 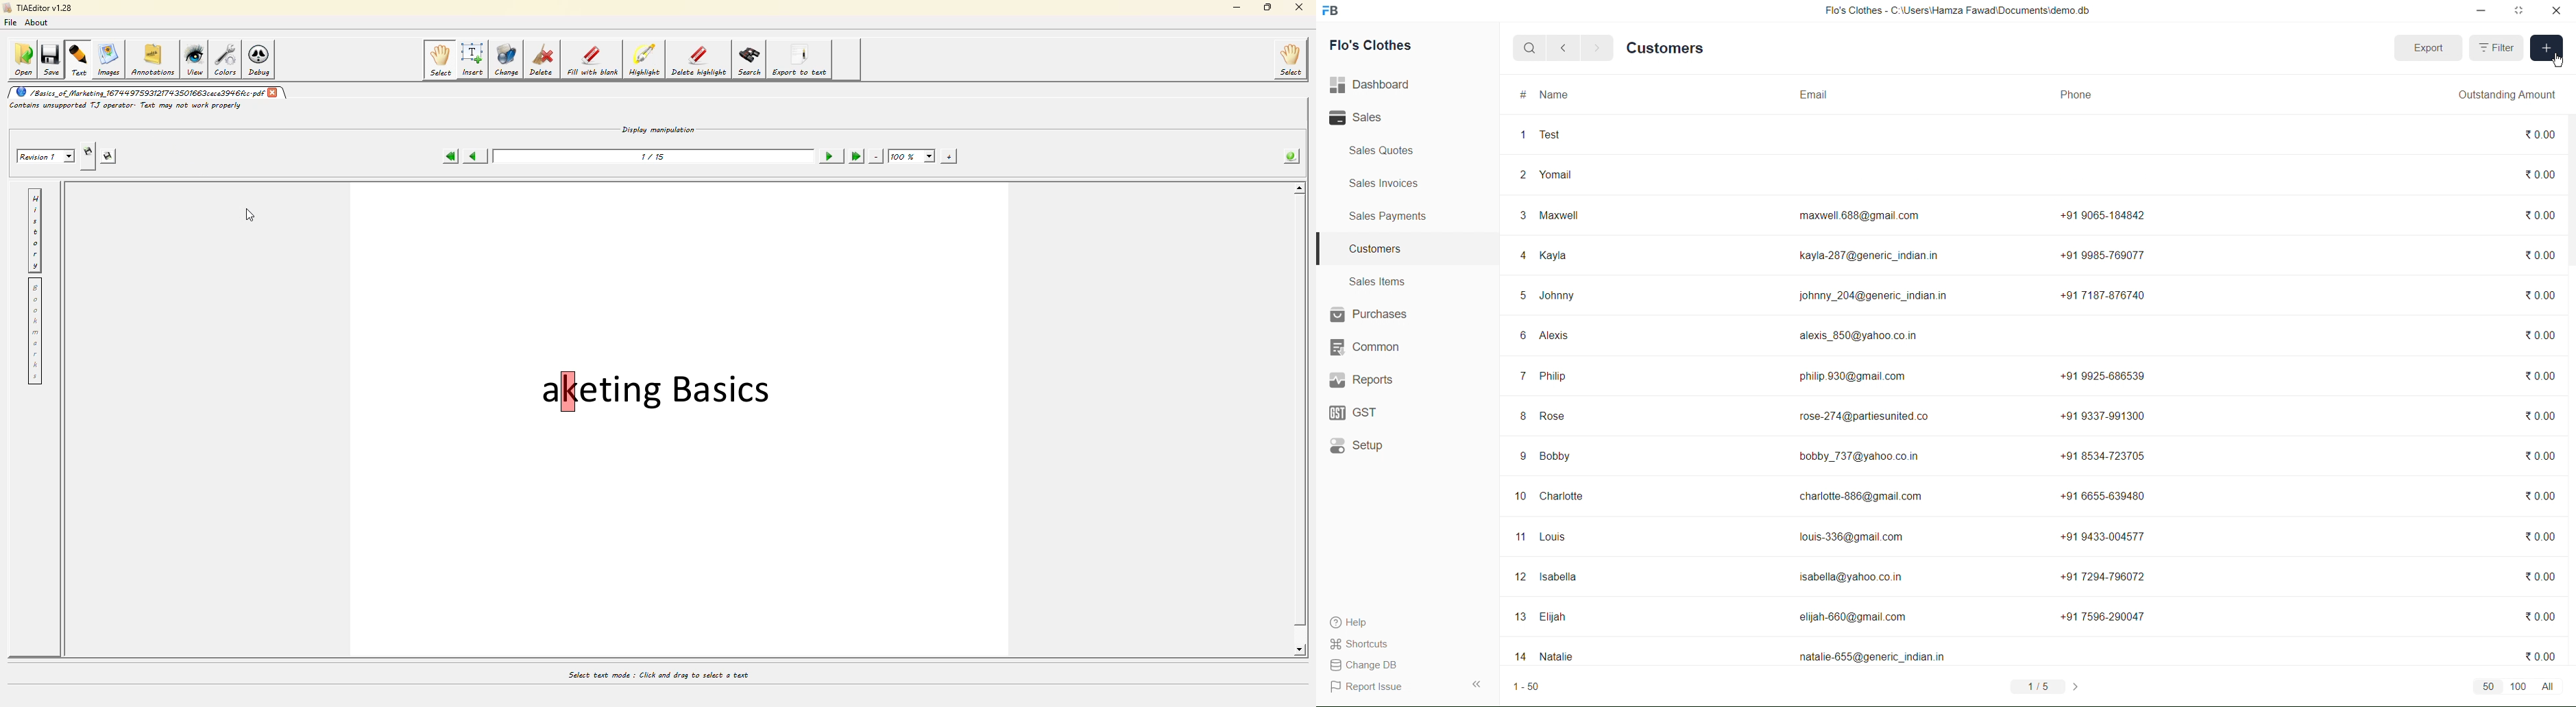 What do you see at coordinates (1265, 9) in the screenshot?
I see `maximize` at bounding box center [1265, 9].